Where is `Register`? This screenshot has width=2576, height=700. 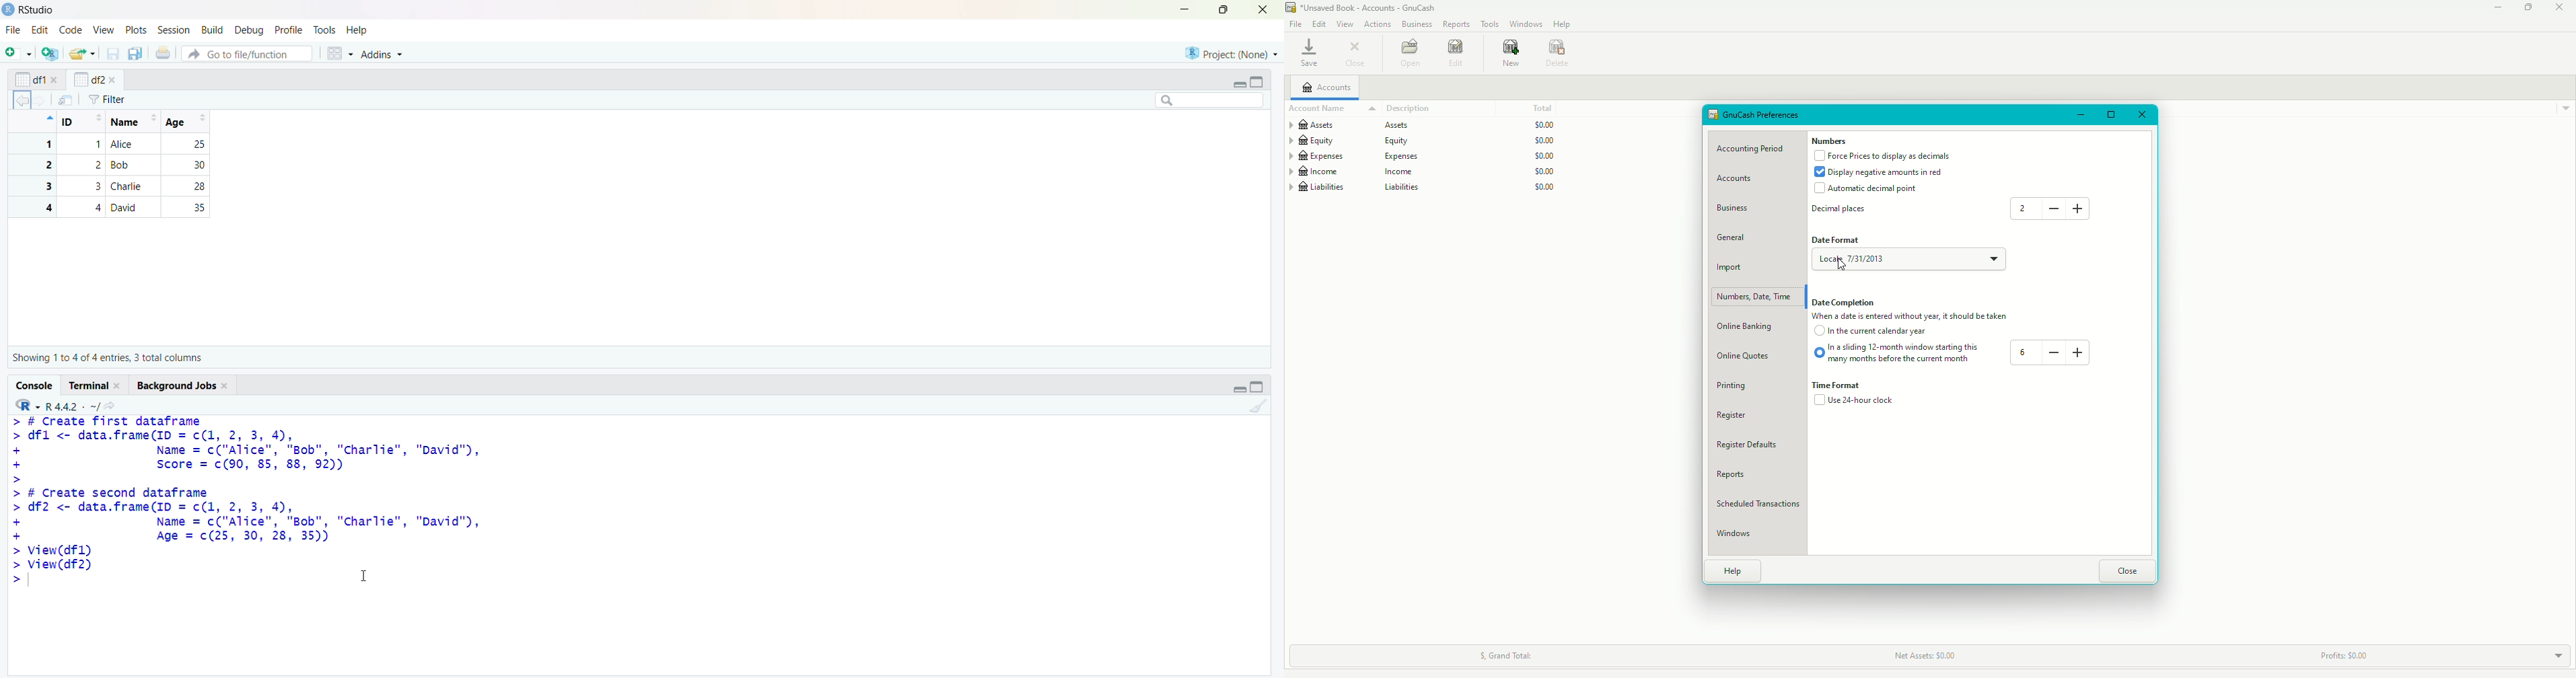 Register is located at coordinates (1742, 416).